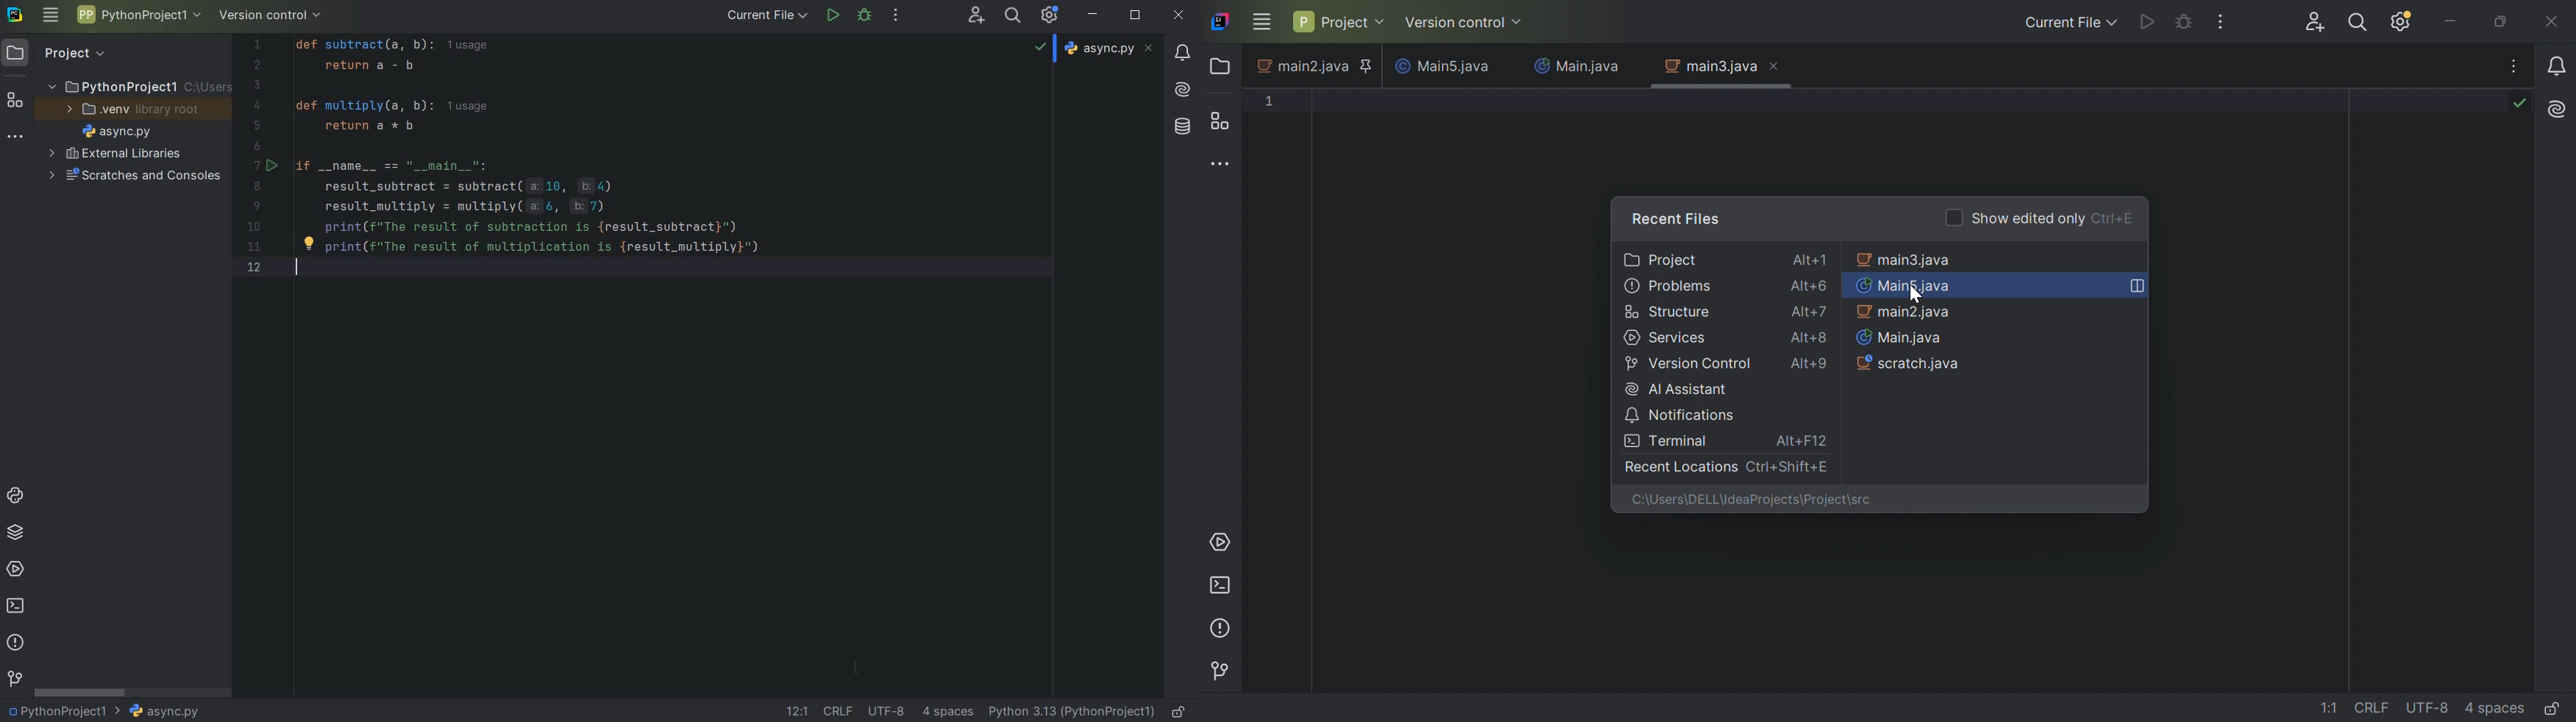 The width and height of the screenshot is (2576, 728). Describe the element at coordinates (1221, 543) in the screenshot. I see `Services` at that location.